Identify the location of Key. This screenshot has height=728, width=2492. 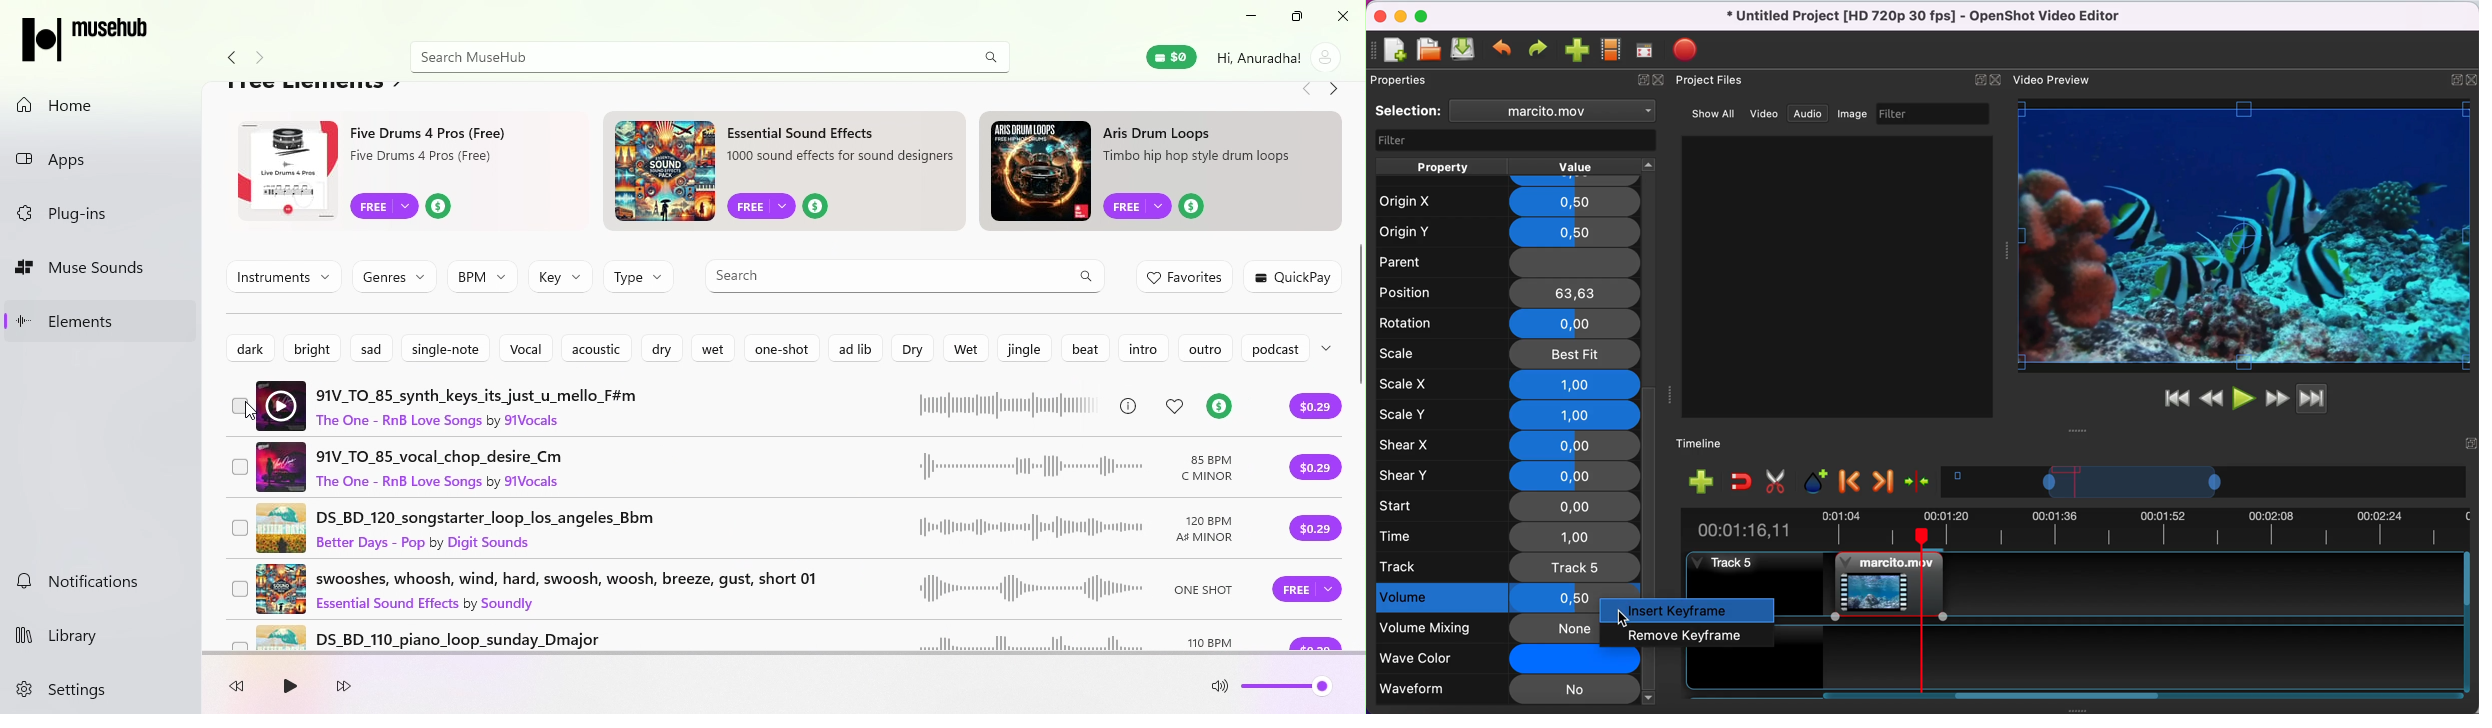
(560, 278).